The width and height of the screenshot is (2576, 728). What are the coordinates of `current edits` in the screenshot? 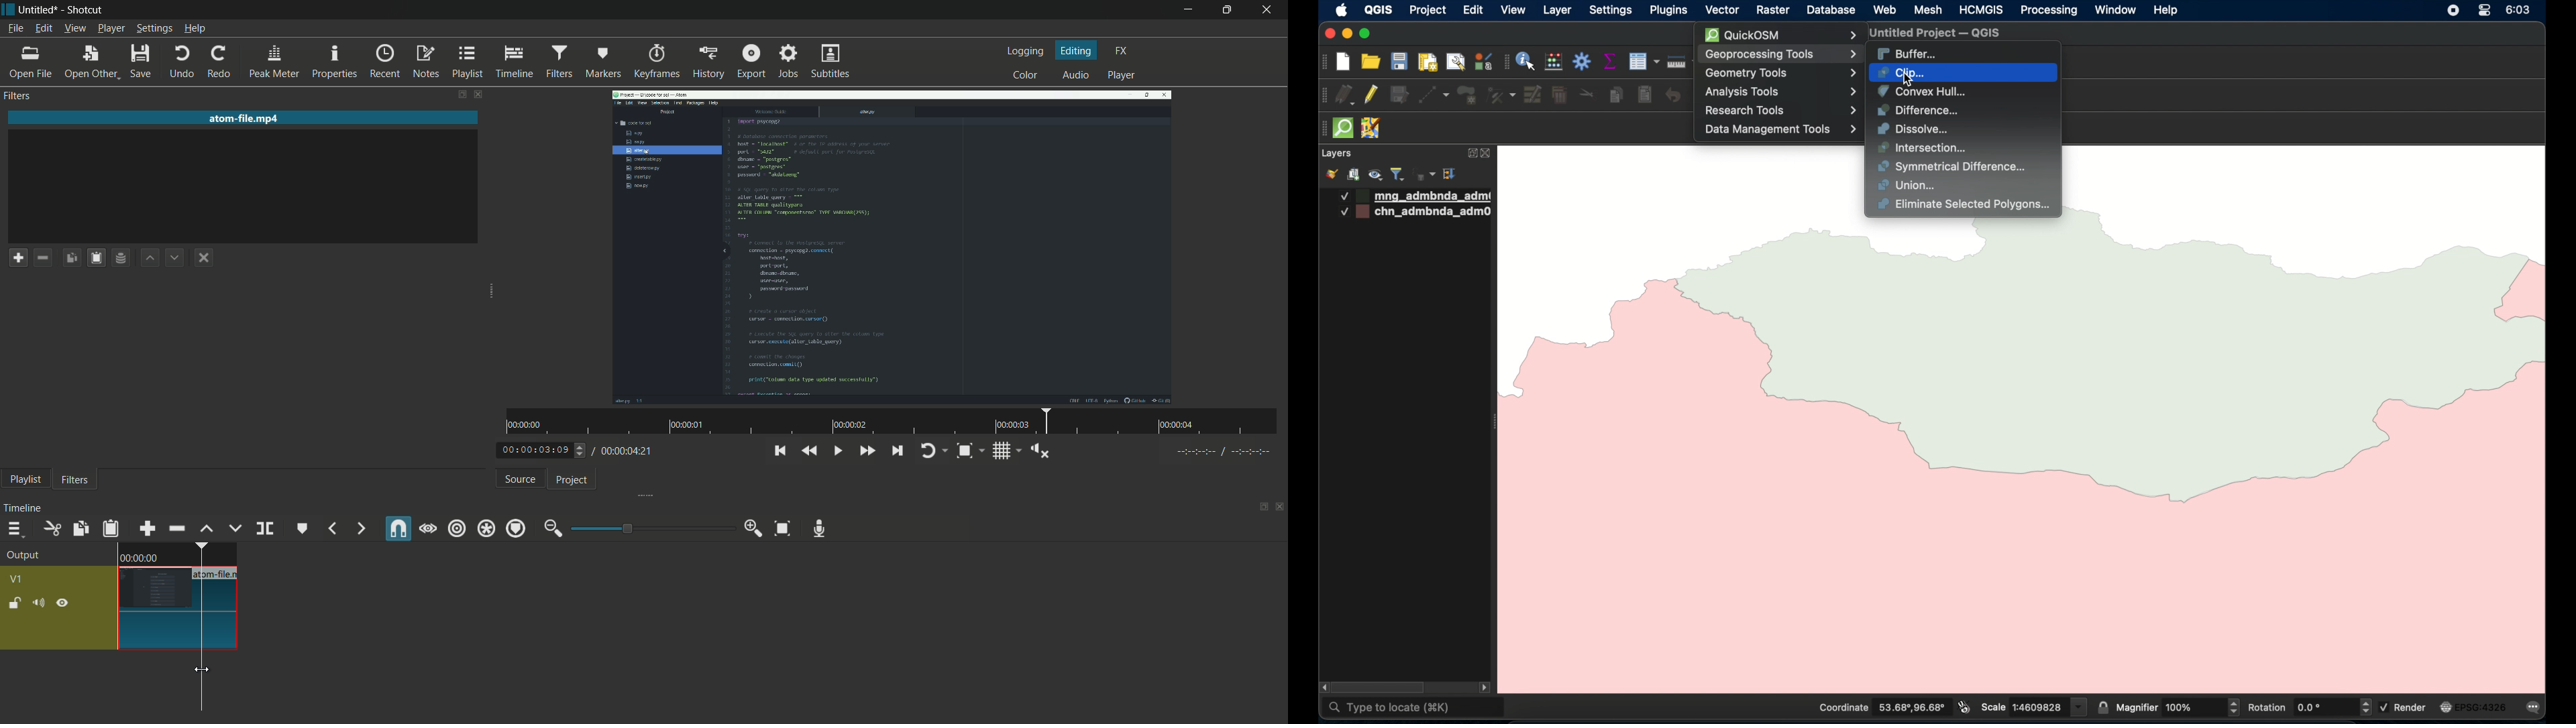 It's located at (1346, 95).